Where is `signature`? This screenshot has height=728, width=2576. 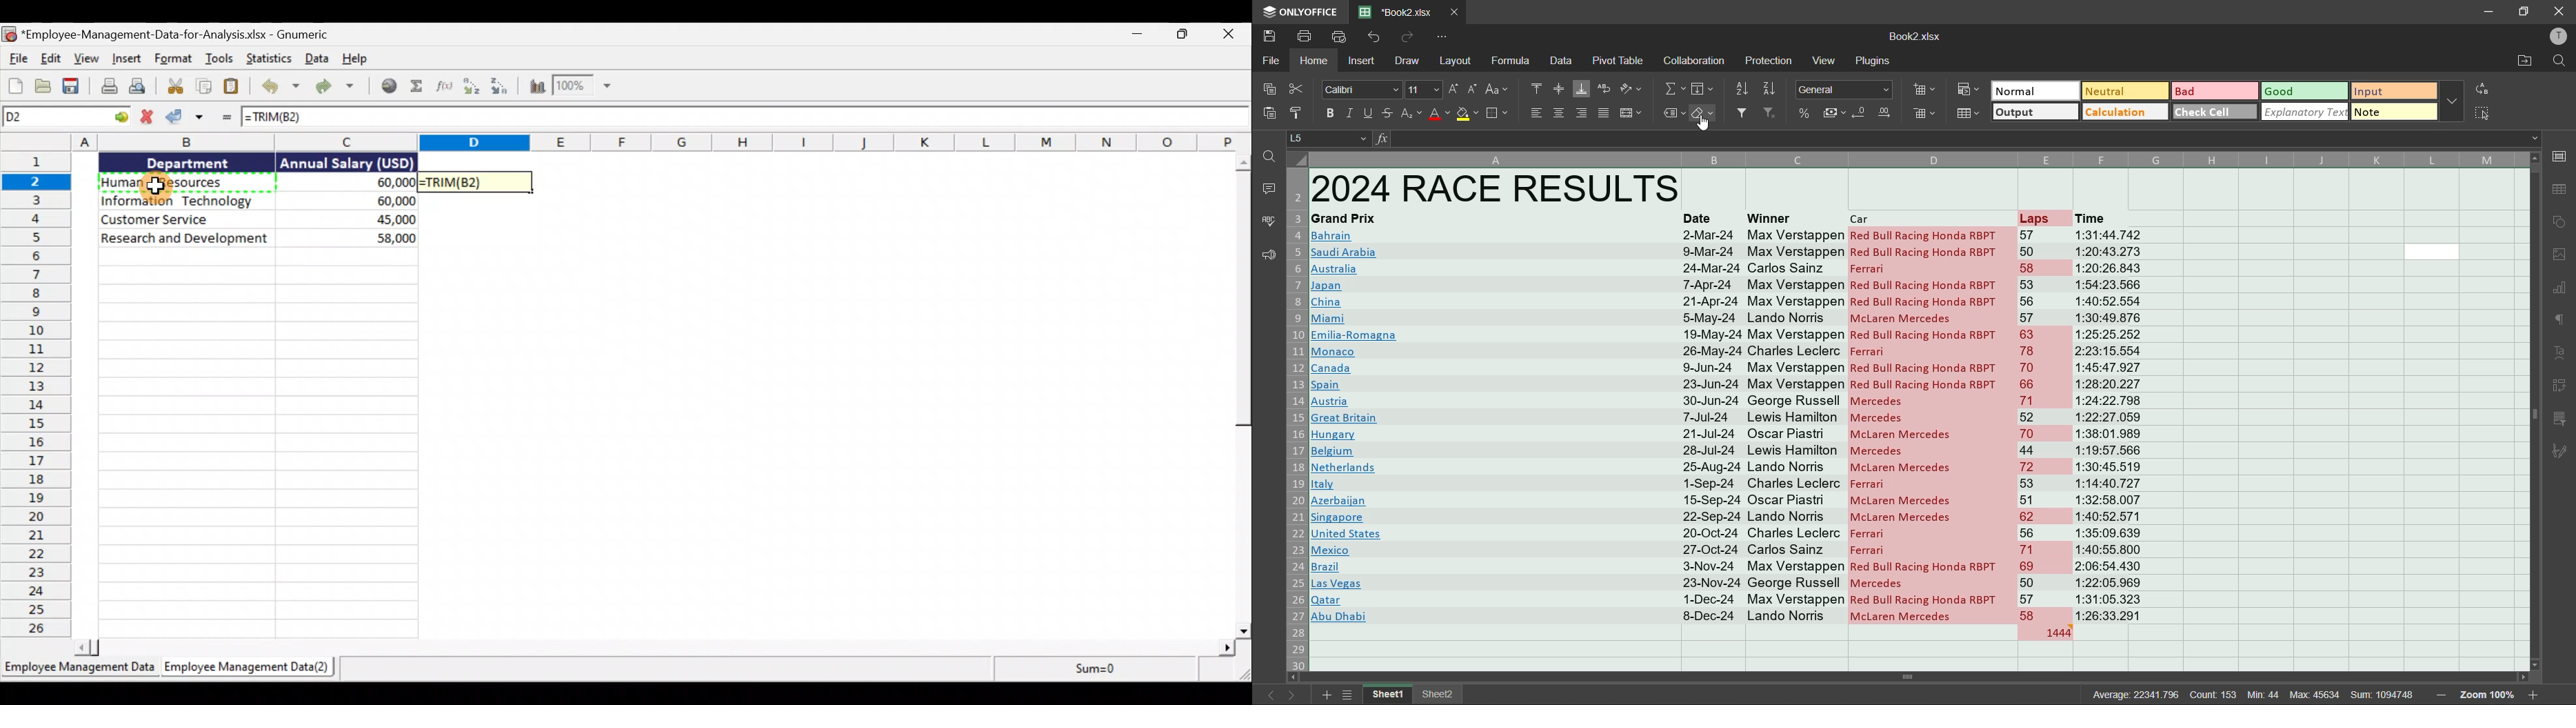 signature is located at coordinates (2558, 453).